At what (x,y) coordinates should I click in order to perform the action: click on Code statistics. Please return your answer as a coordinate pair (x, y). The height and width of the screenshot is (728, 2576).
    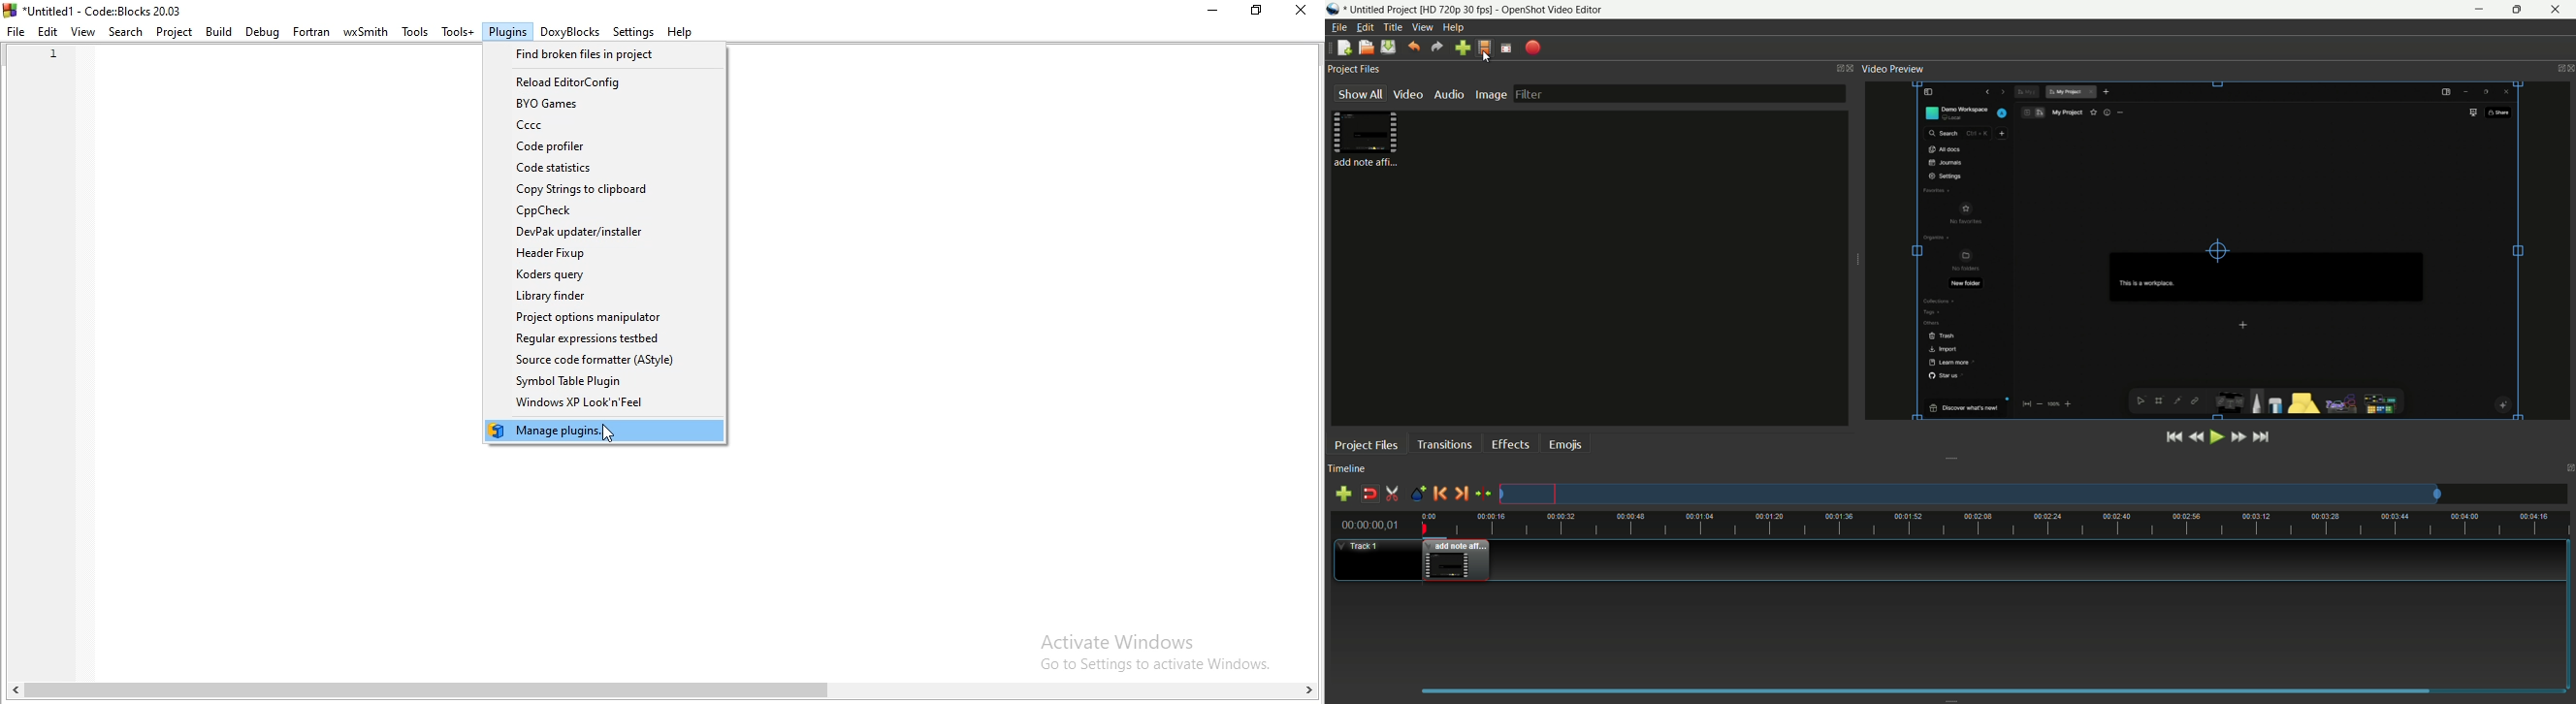
    Looking at the image, I should click on (606, 168).